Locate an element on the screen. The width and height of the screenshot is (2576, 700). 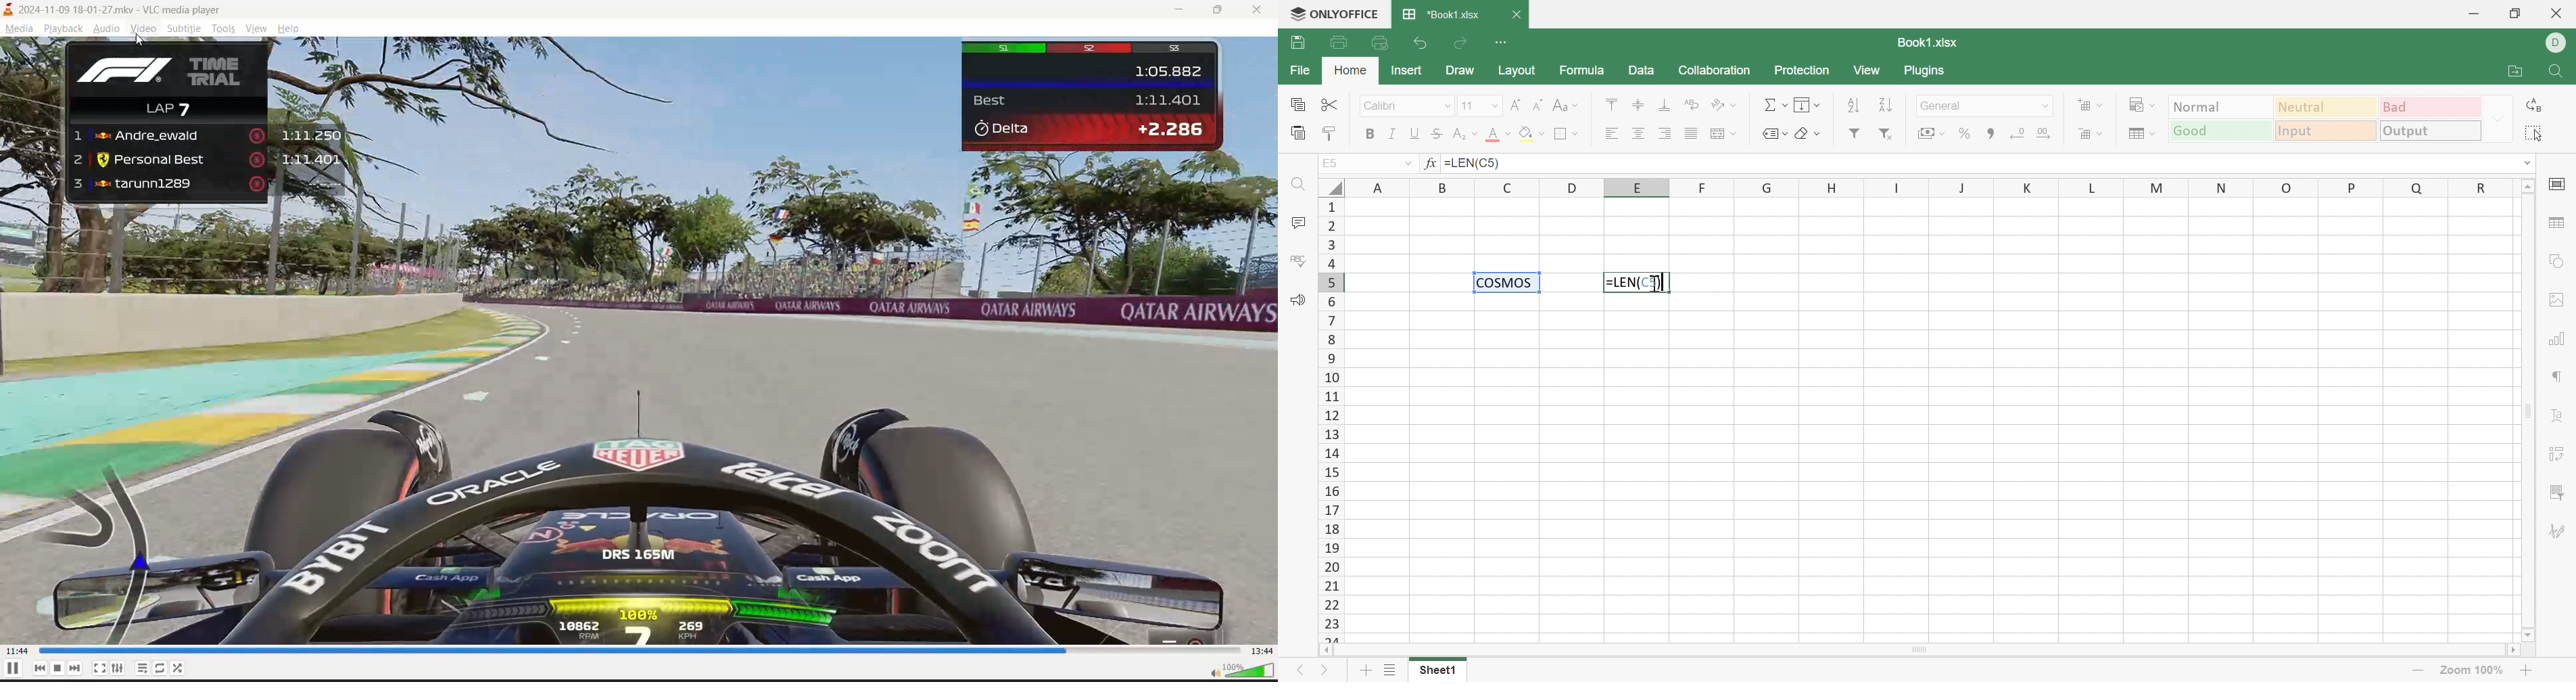
Undo is located at coordinates (1423, 43).